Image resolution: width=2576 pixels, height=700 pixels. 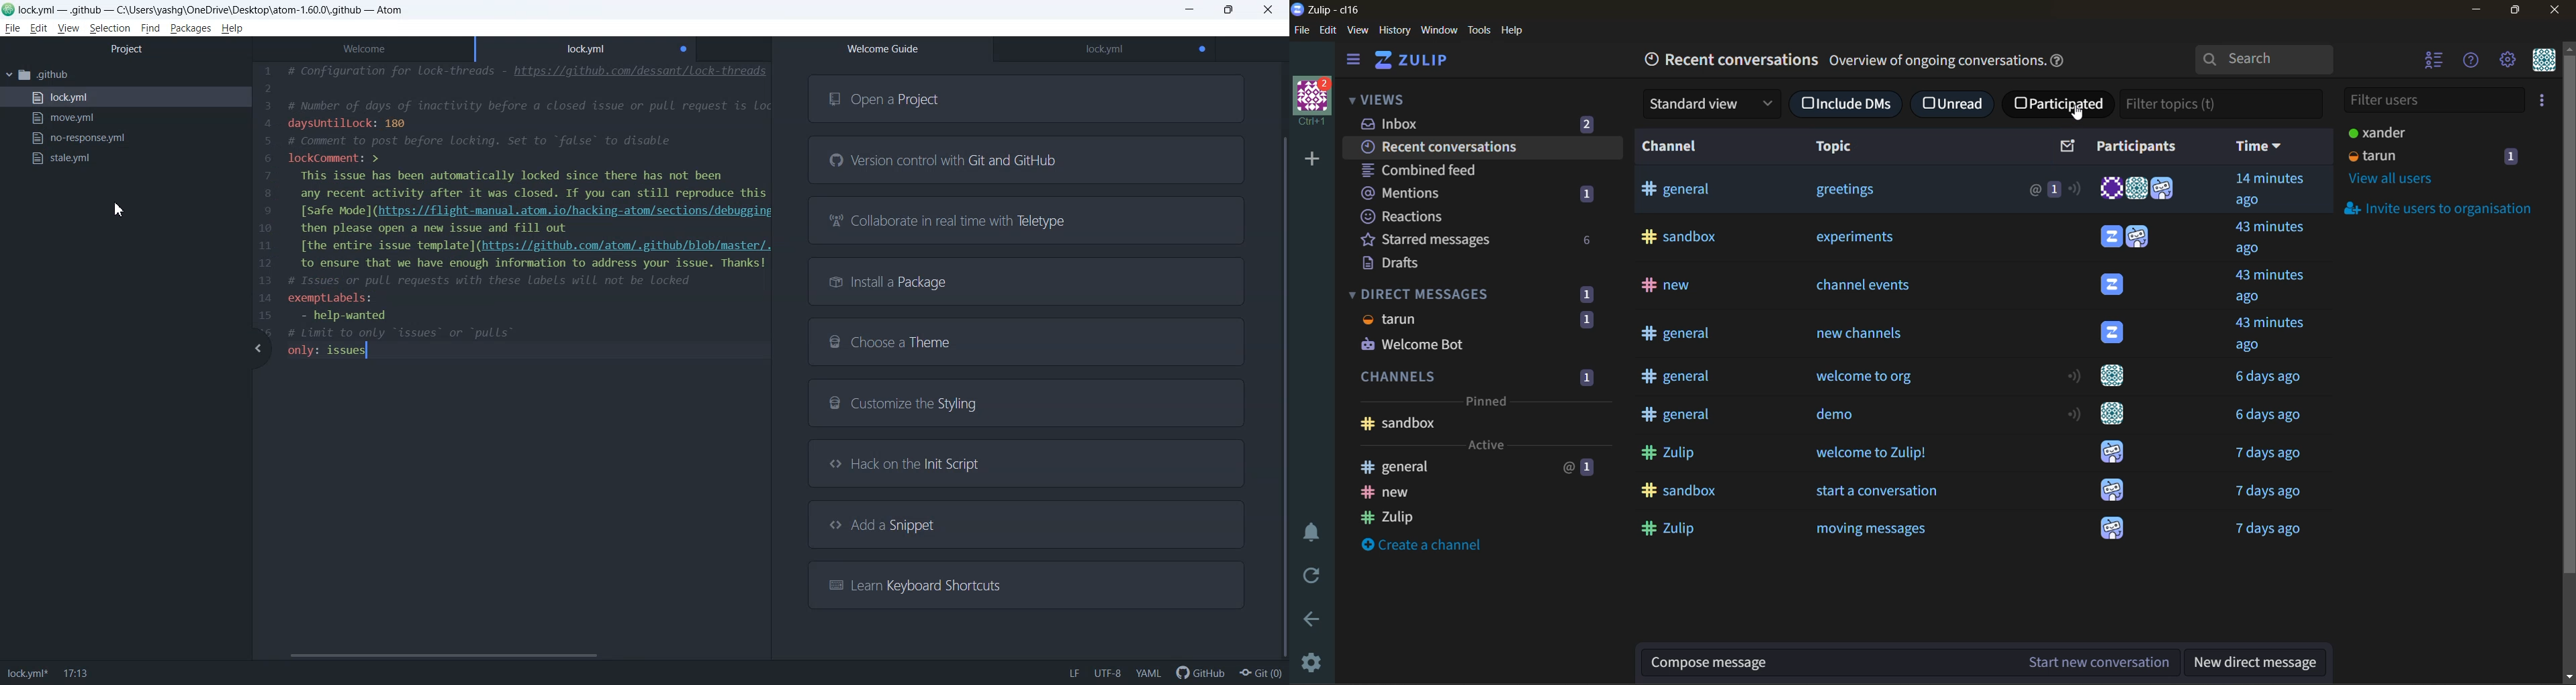 What do you see at coordinates (1424, 168) in the screenshot?
I see `combined feed` at bounding box center [1424, 168].